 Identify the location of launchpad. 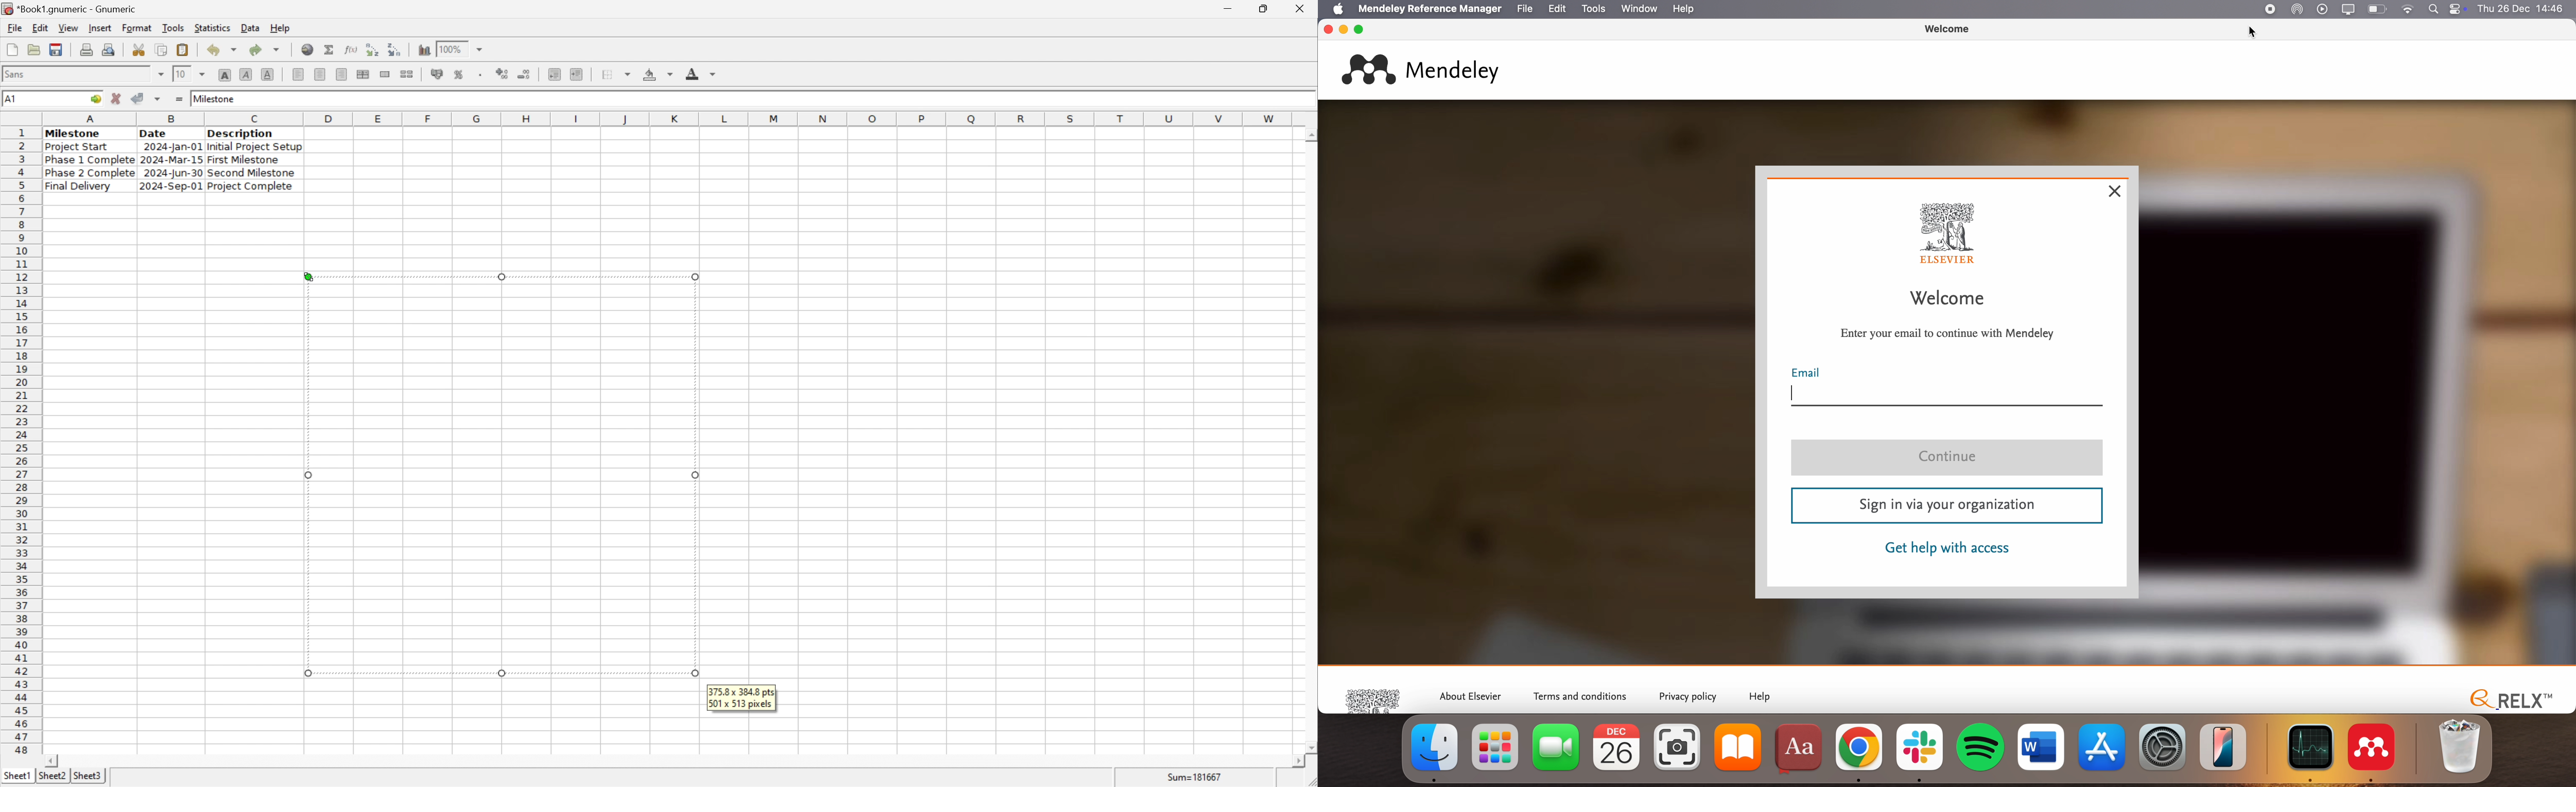
(1496, 752).